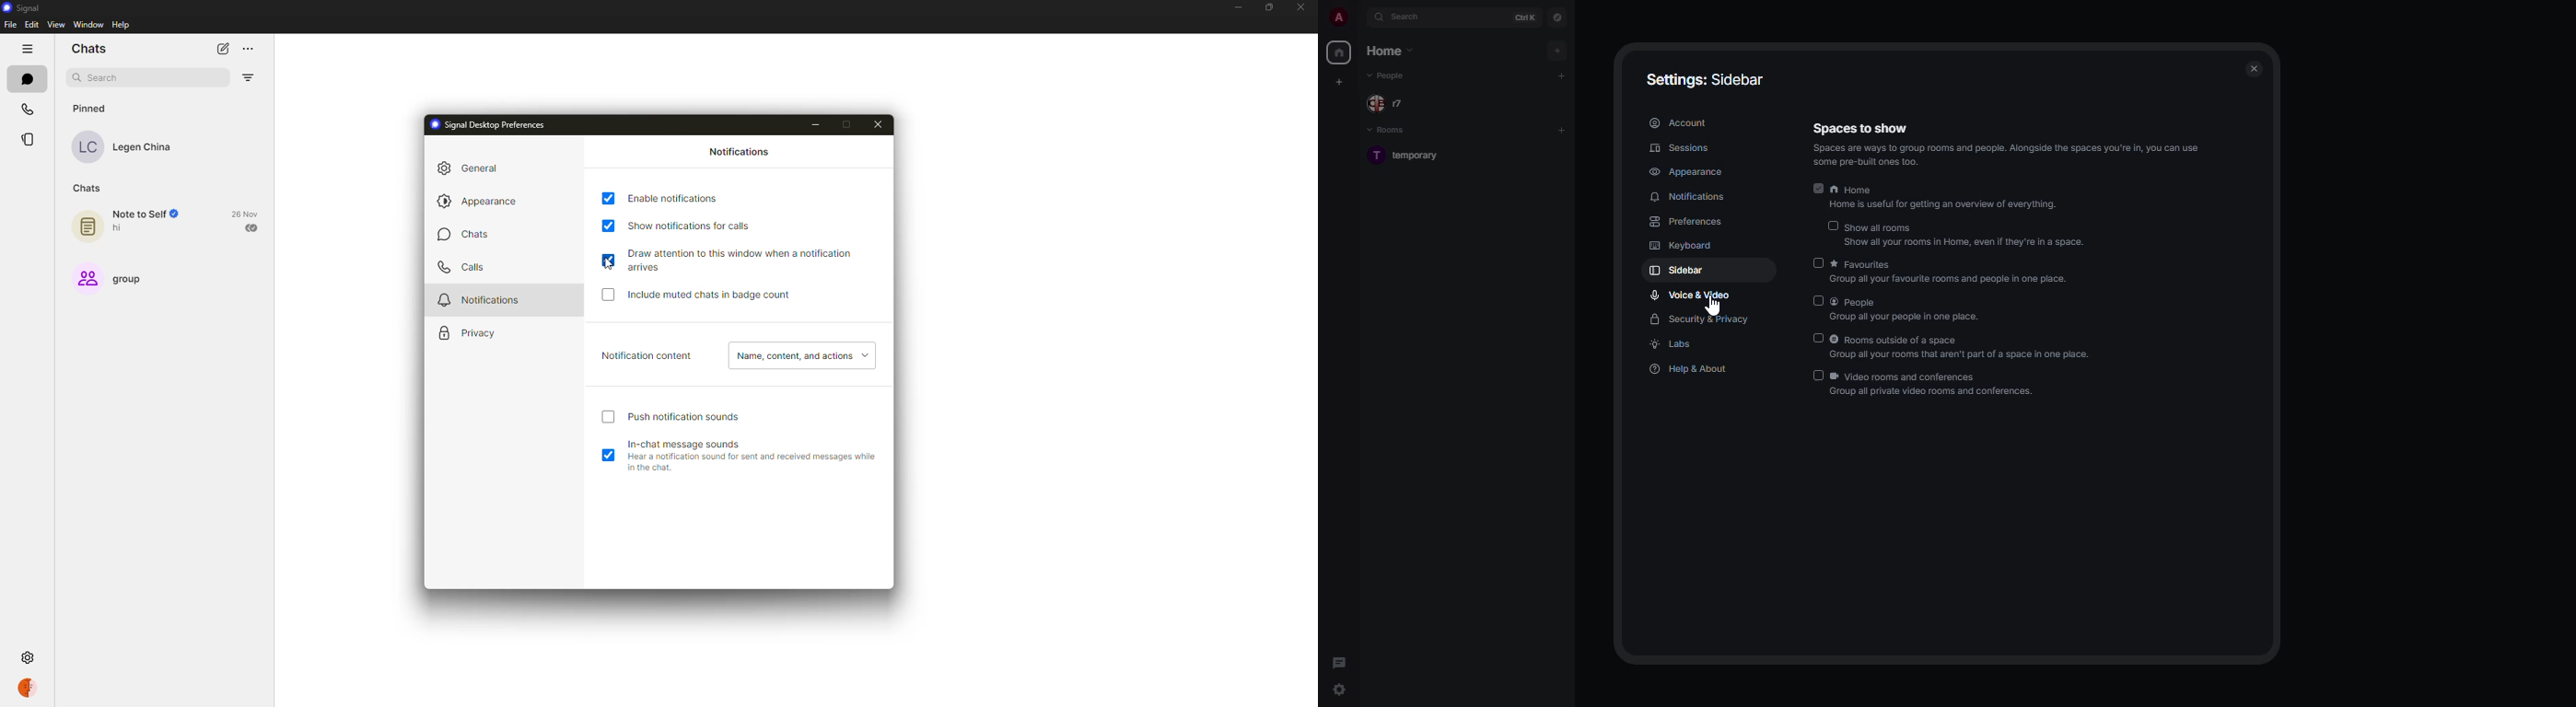  What do you see at coordinates (10, 25) in the screenshot?
I see `file` at bounding box center [10, 25].